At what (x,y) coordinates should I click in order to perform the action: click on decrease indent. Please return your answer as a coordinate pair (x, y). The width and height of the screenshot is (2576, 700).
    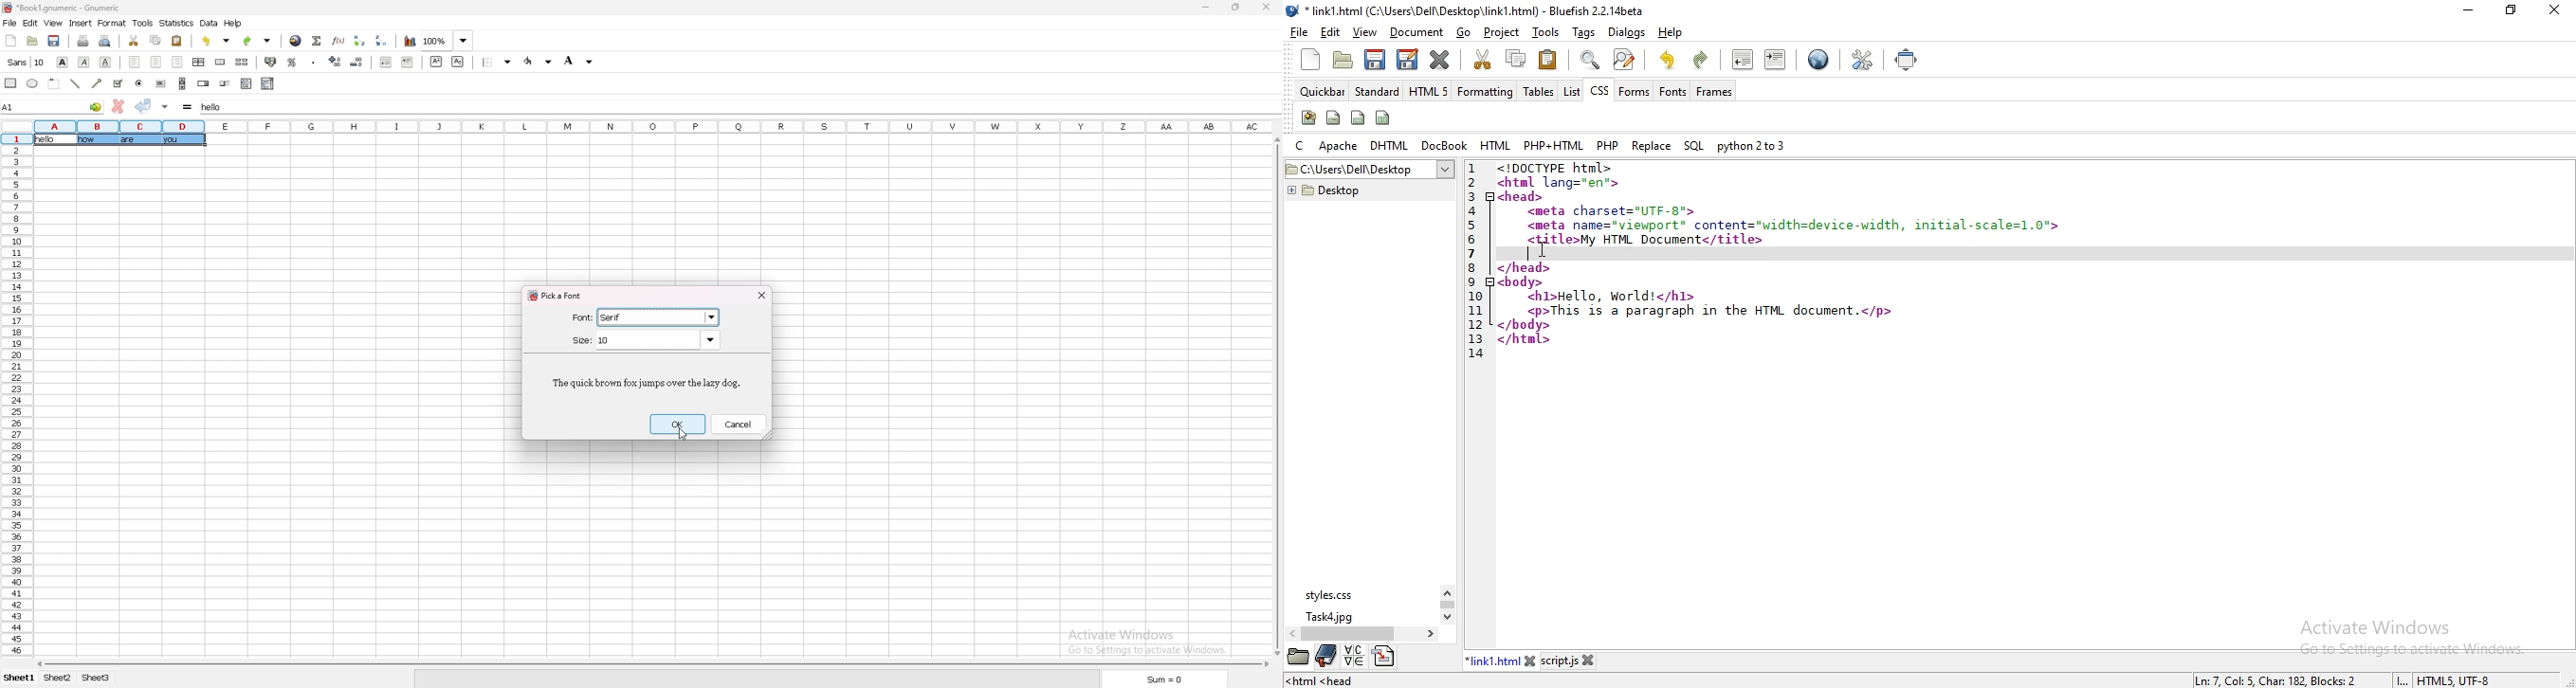
    Looking at the image, I should click on (386, 62).